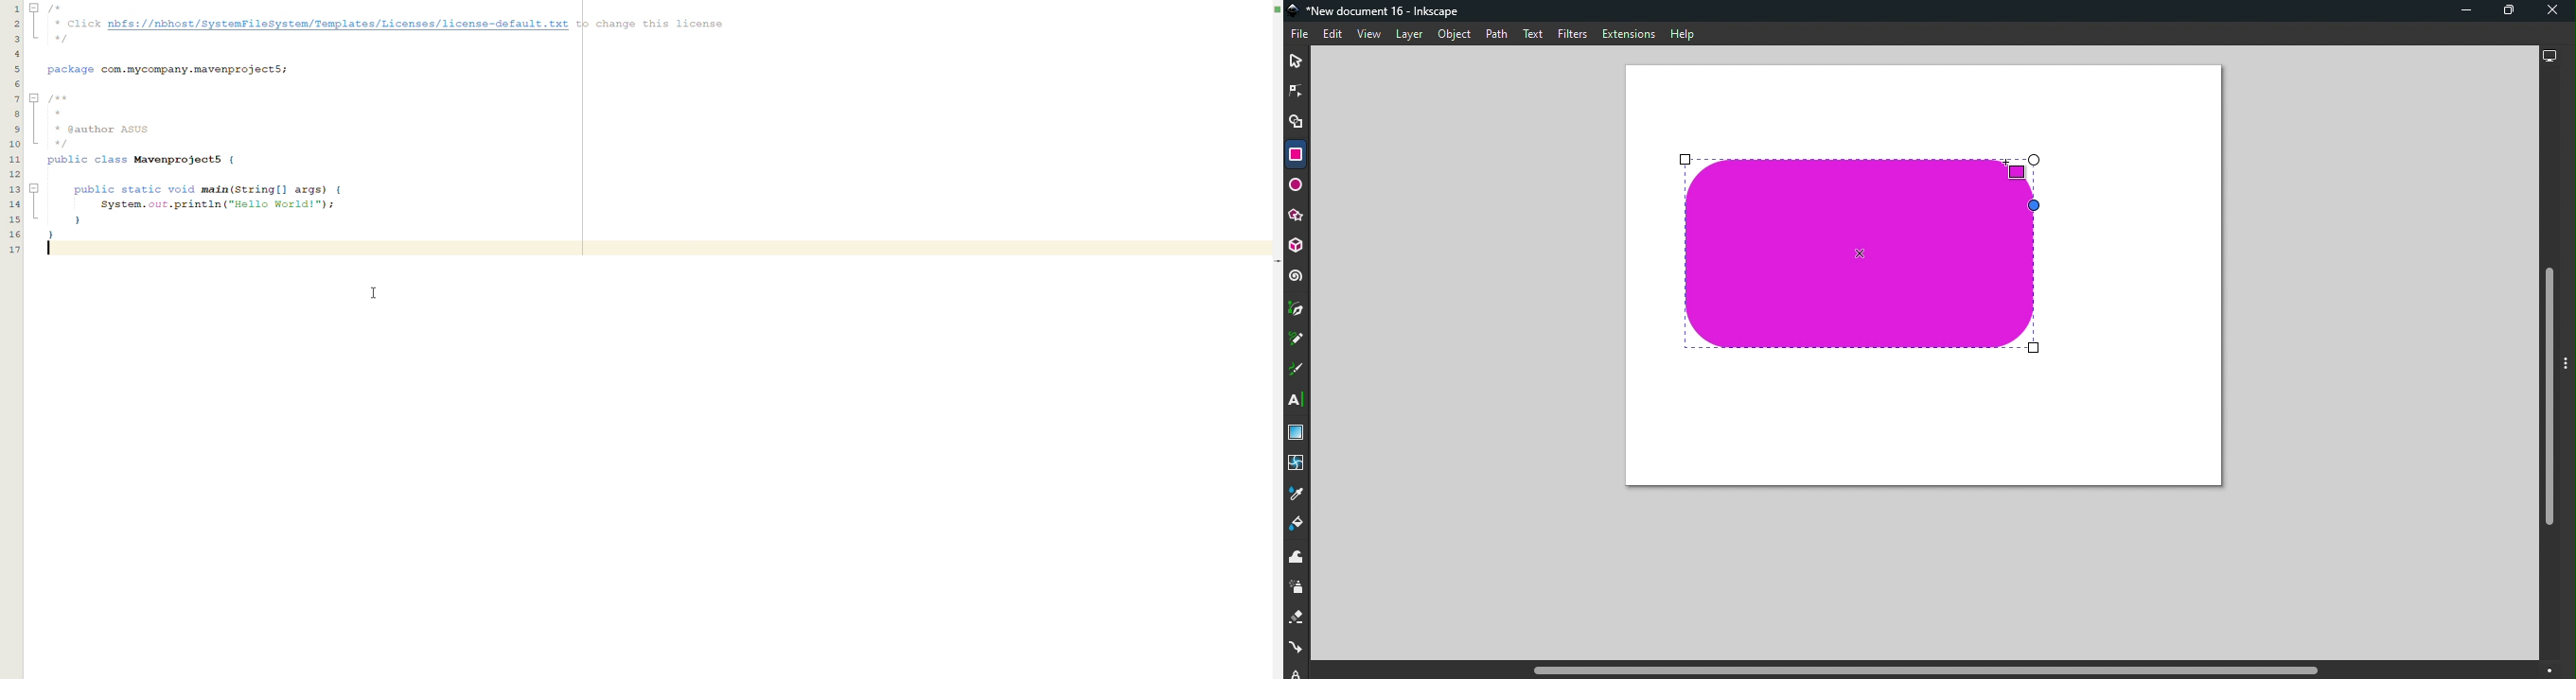 Image resolution: width=2576 pixels, height=700 pixels. What do you see at coordinates (1297, 464) in the screenshot?
I see `Mesh tool` at bounding box center [1297, 464].